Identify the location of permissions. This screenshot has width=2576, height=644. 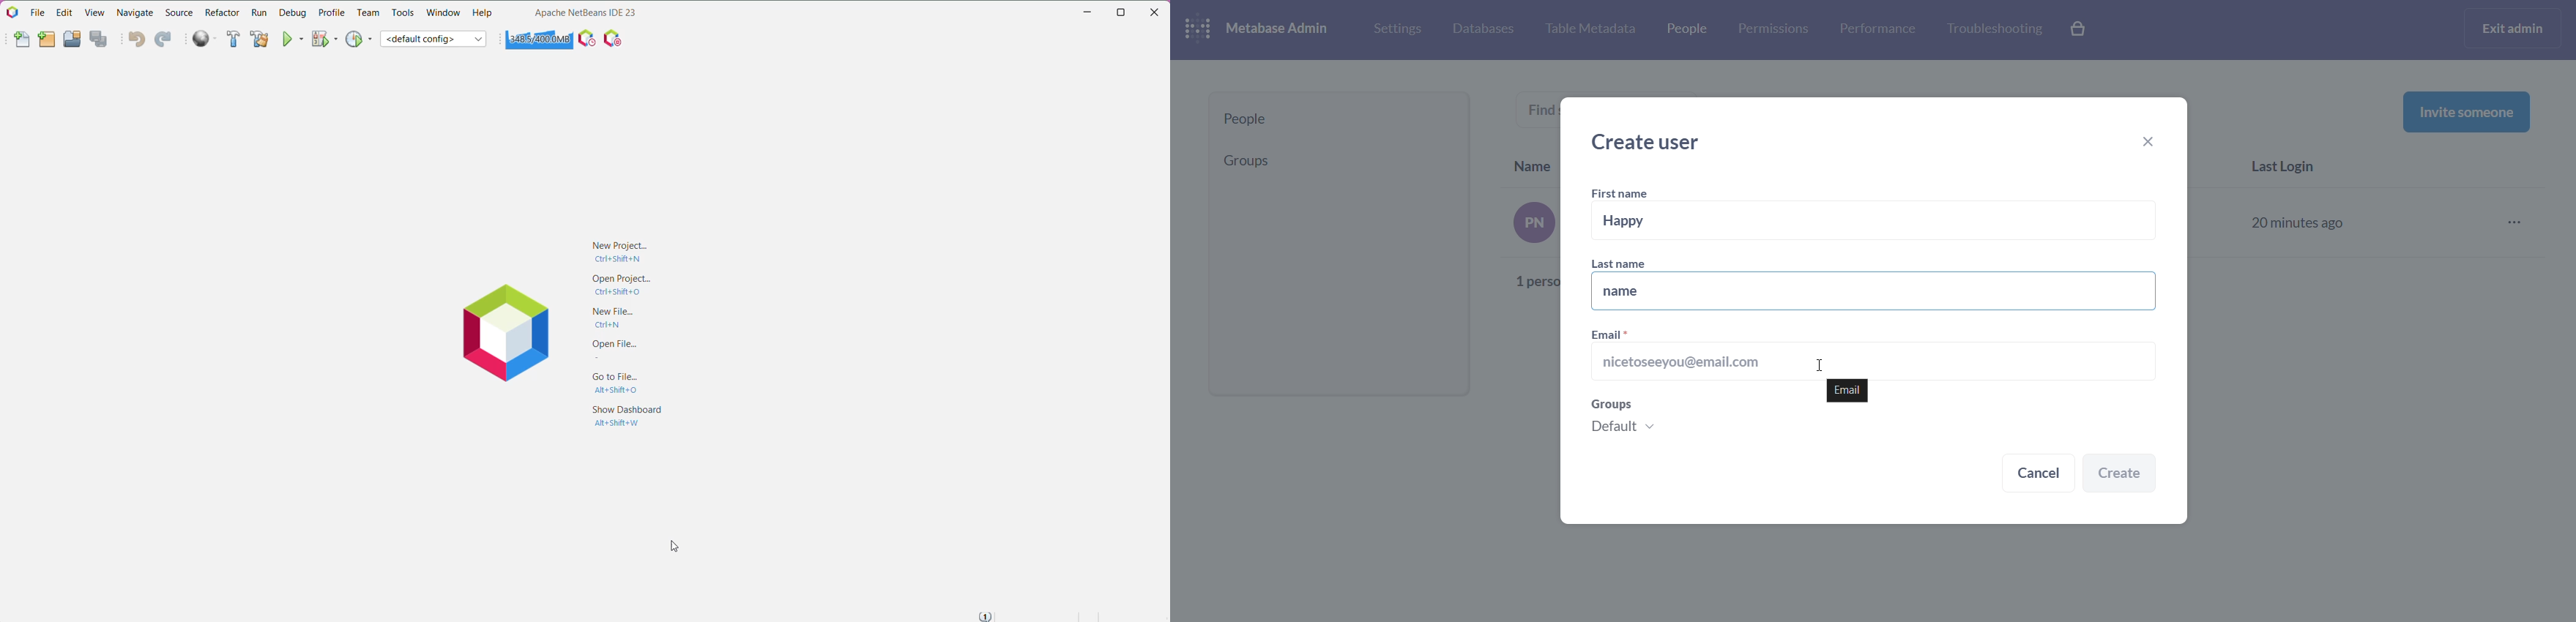
(1773, 29).